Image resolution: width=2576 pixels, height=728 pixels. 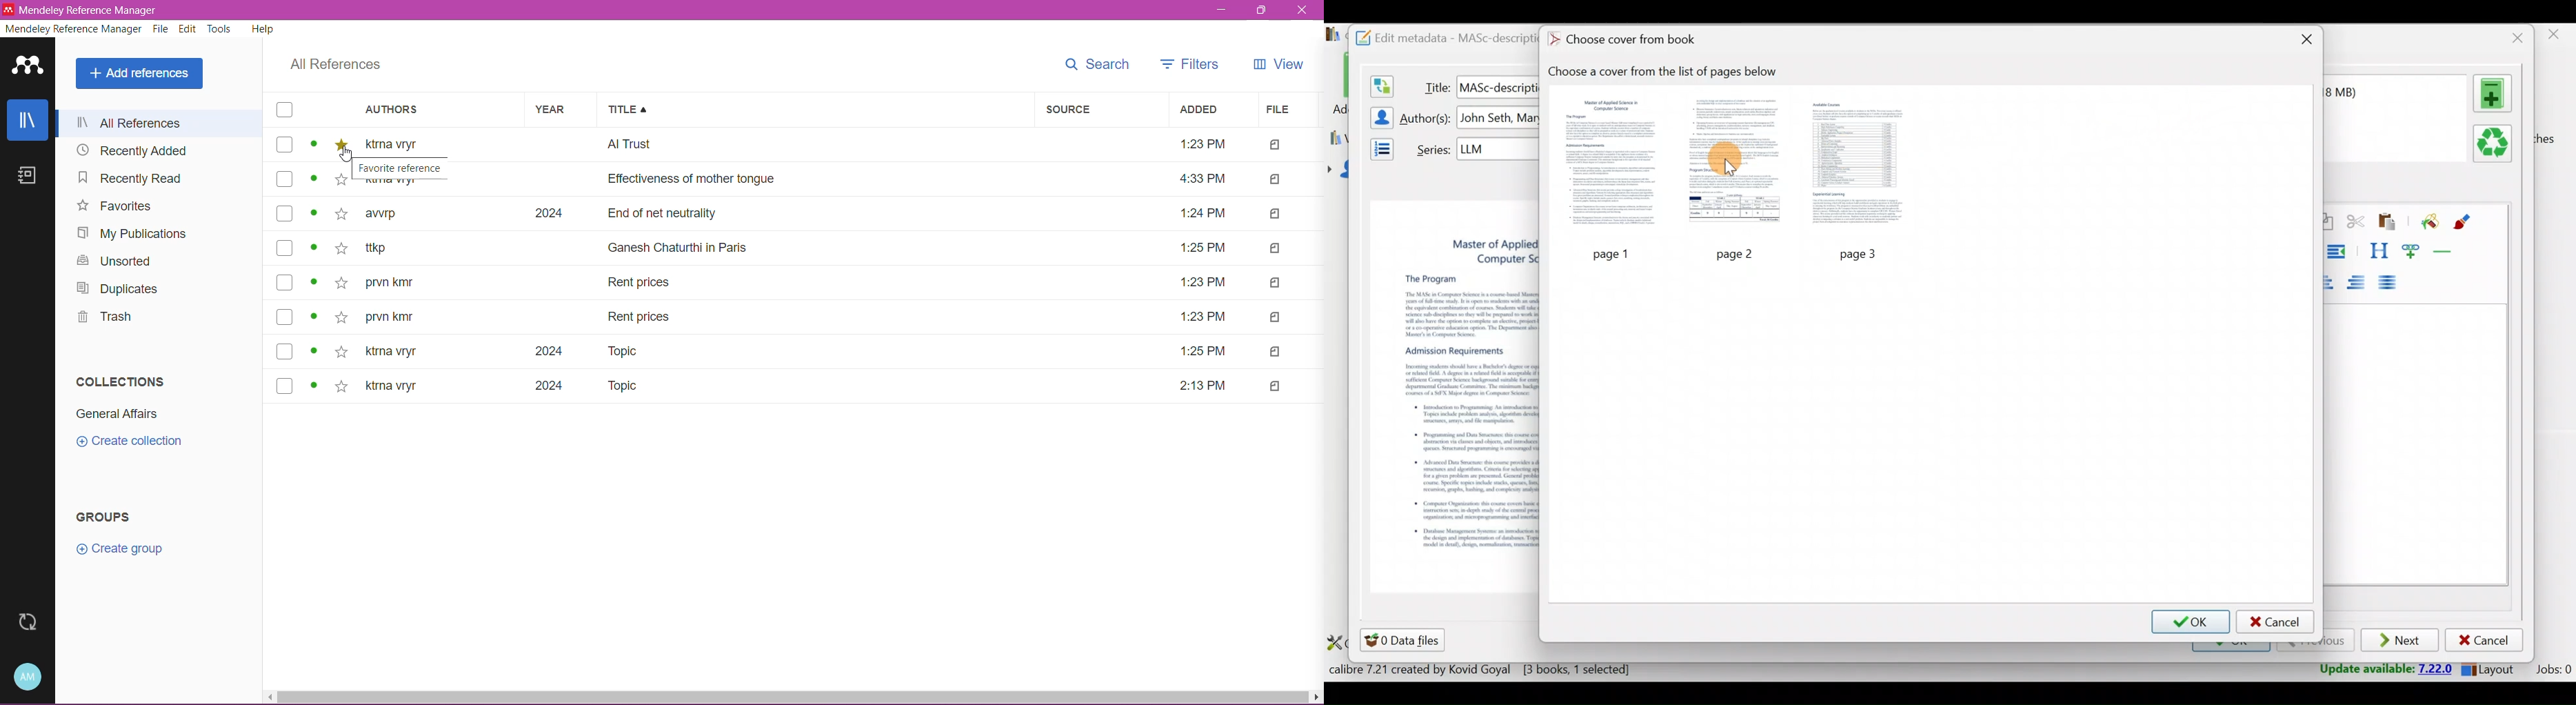 What do you see at coordinates (434, 110) in the screenshot?
I see `Authors` at bounding box center [434, 110].